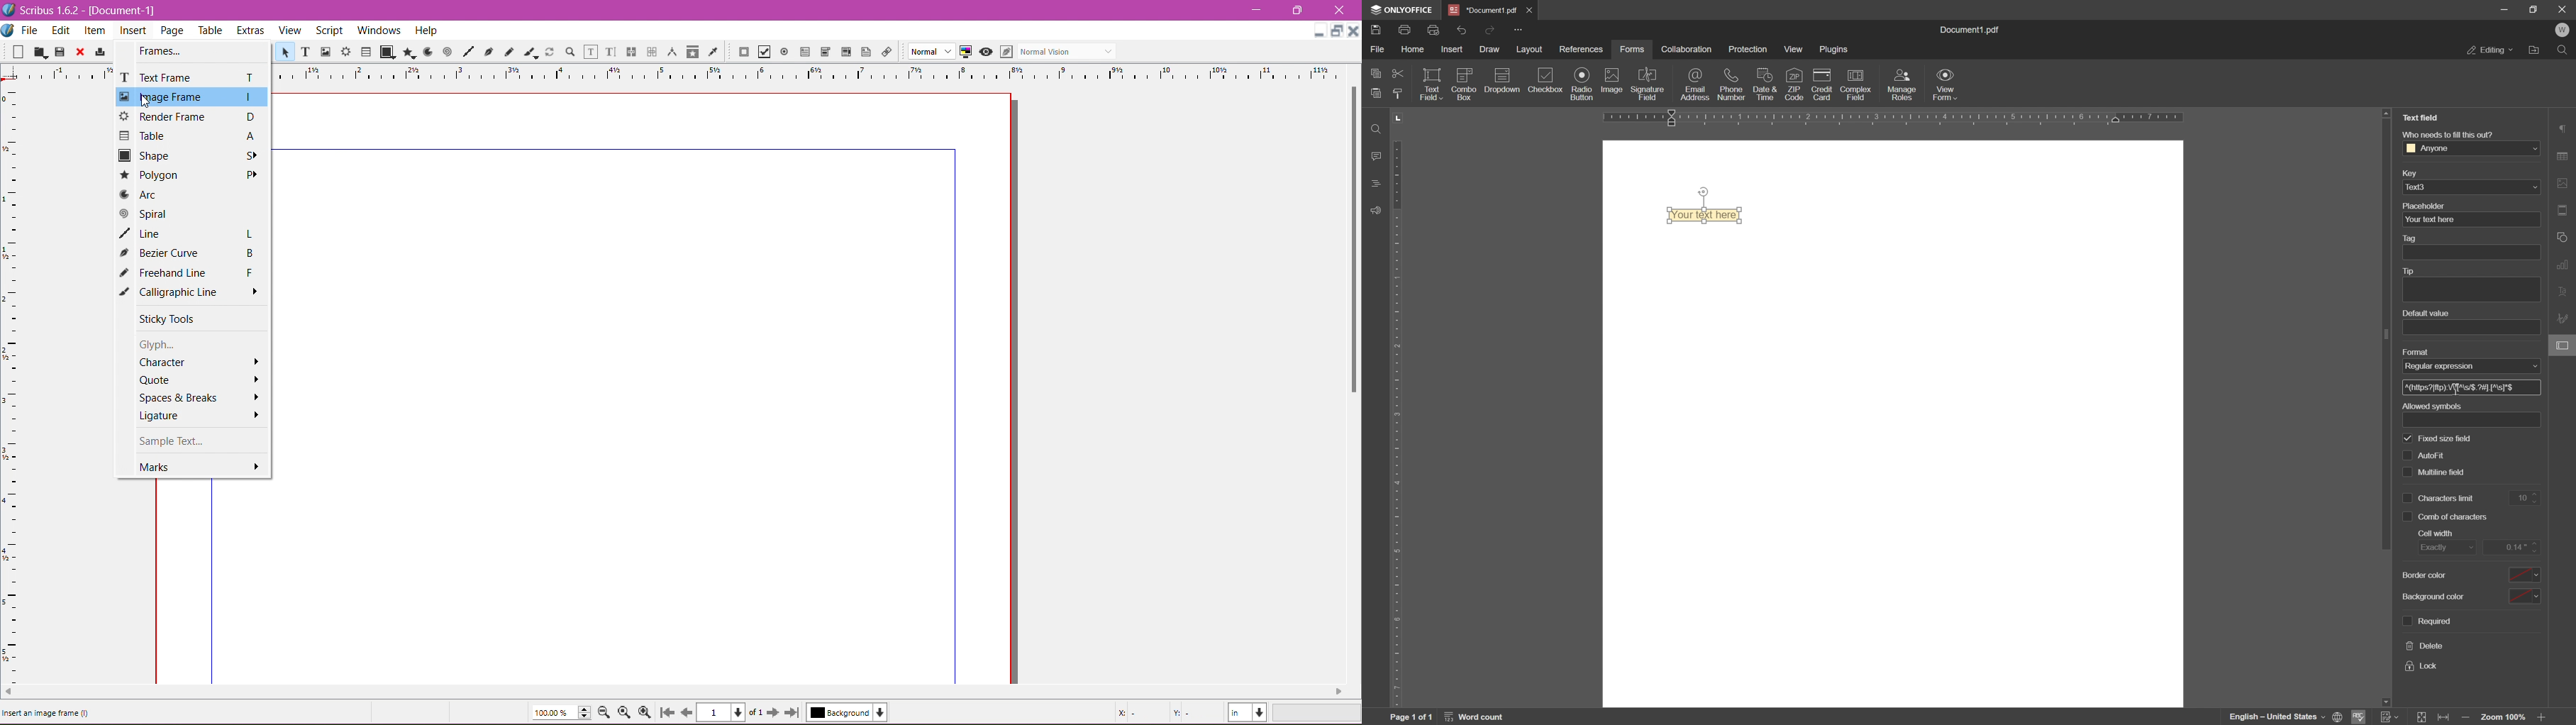 The width and height of the screenshot is (2576, 728). Describe the element at coordinates (2406, 620) in the screenshot. I see `checkbox` at that location.